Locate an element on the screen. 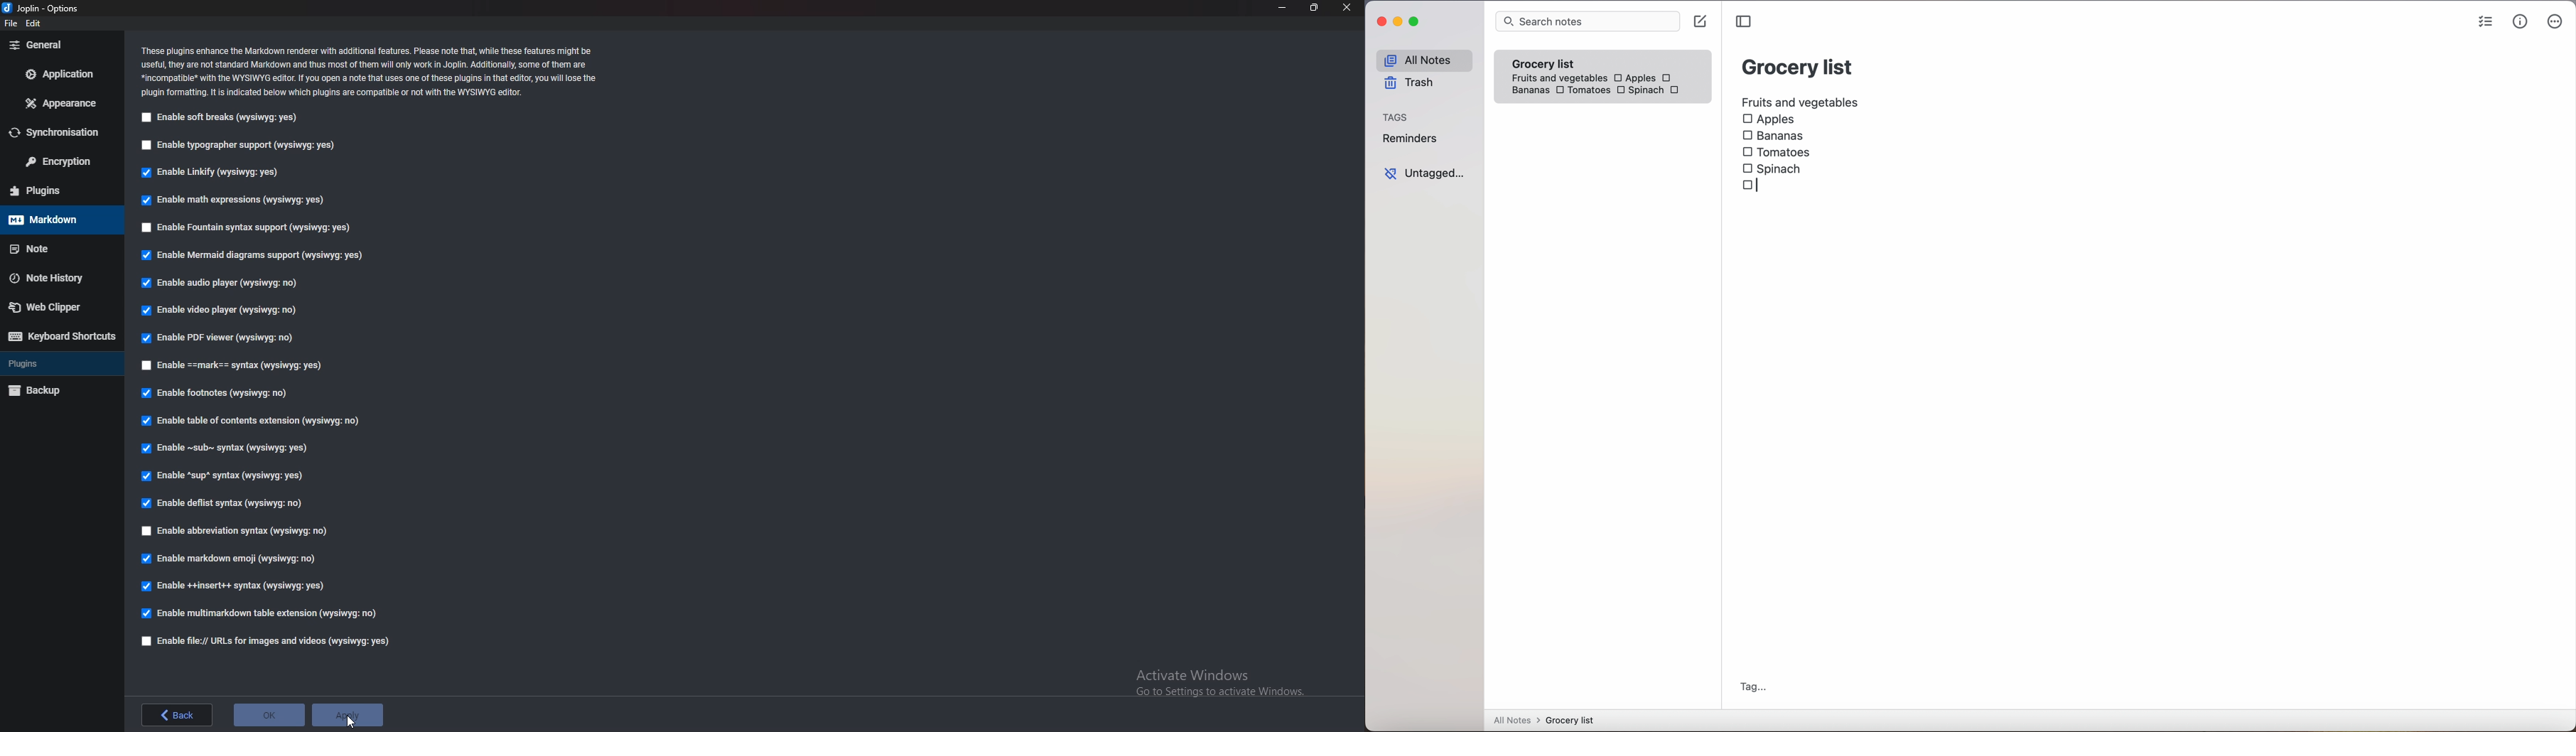 The height and width of the screenshot is (756, 2576). close is located at coordinates (1347, 7).